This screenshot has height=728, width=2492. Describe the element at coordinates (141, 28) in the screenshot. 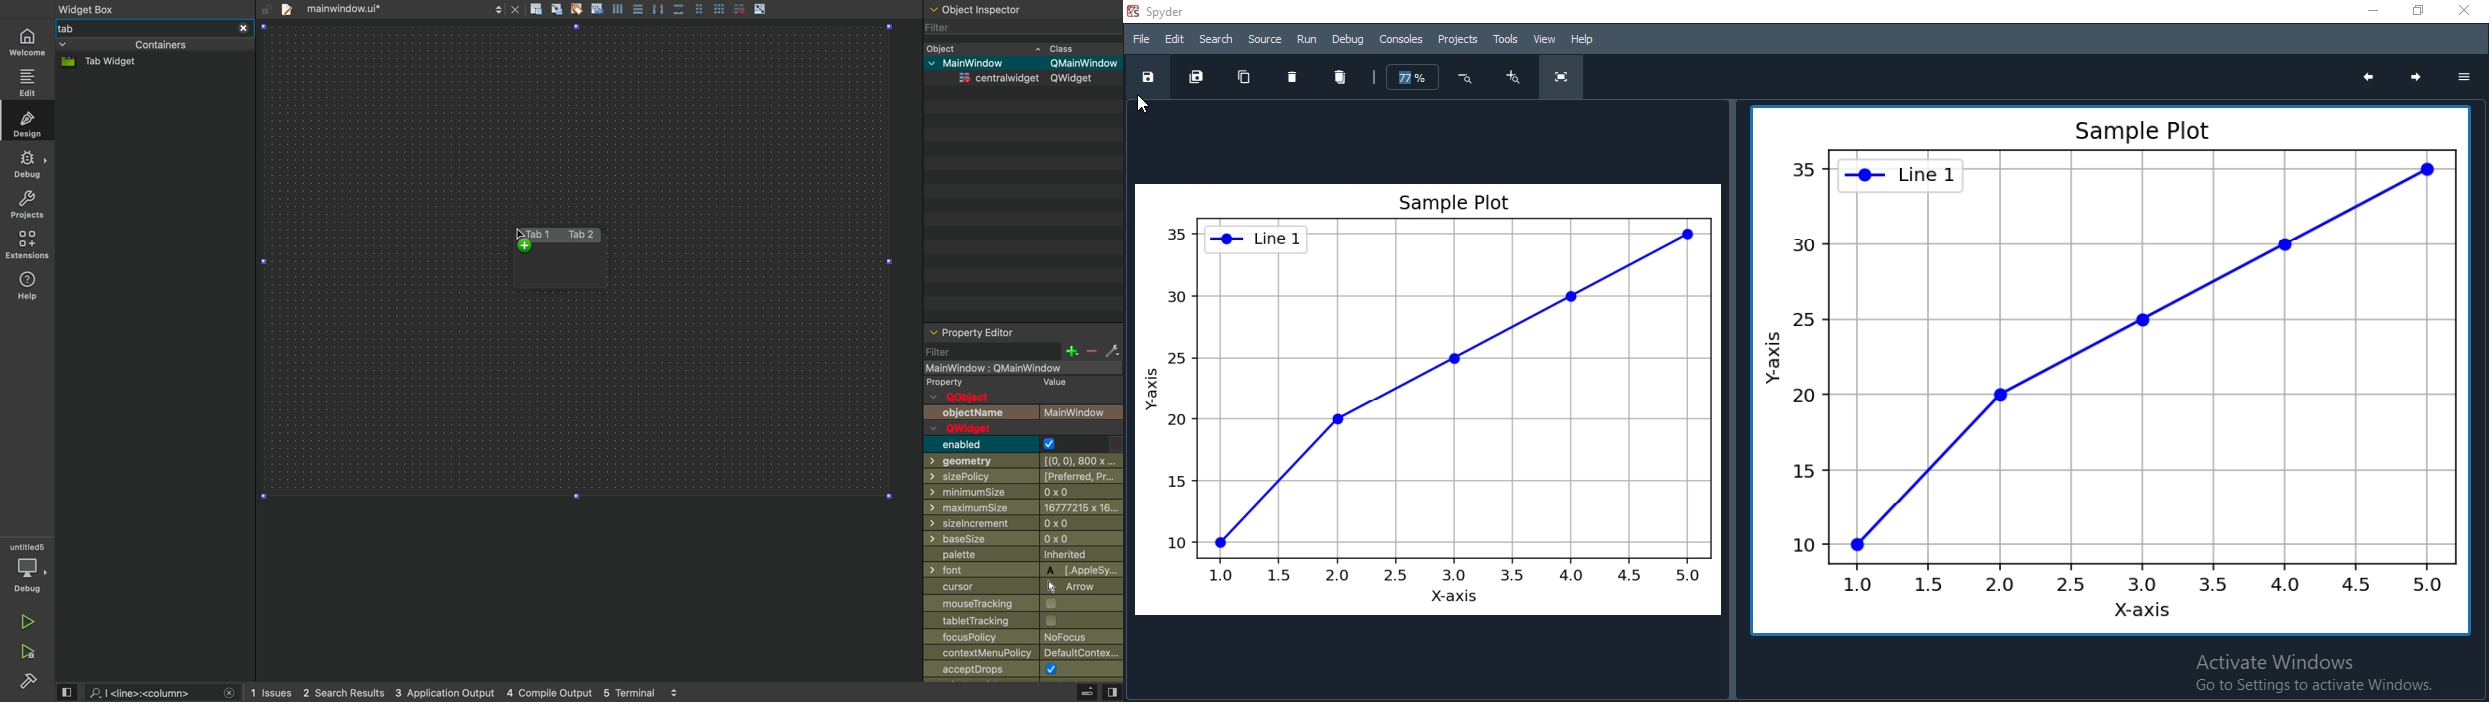

I see `tab` at that location.